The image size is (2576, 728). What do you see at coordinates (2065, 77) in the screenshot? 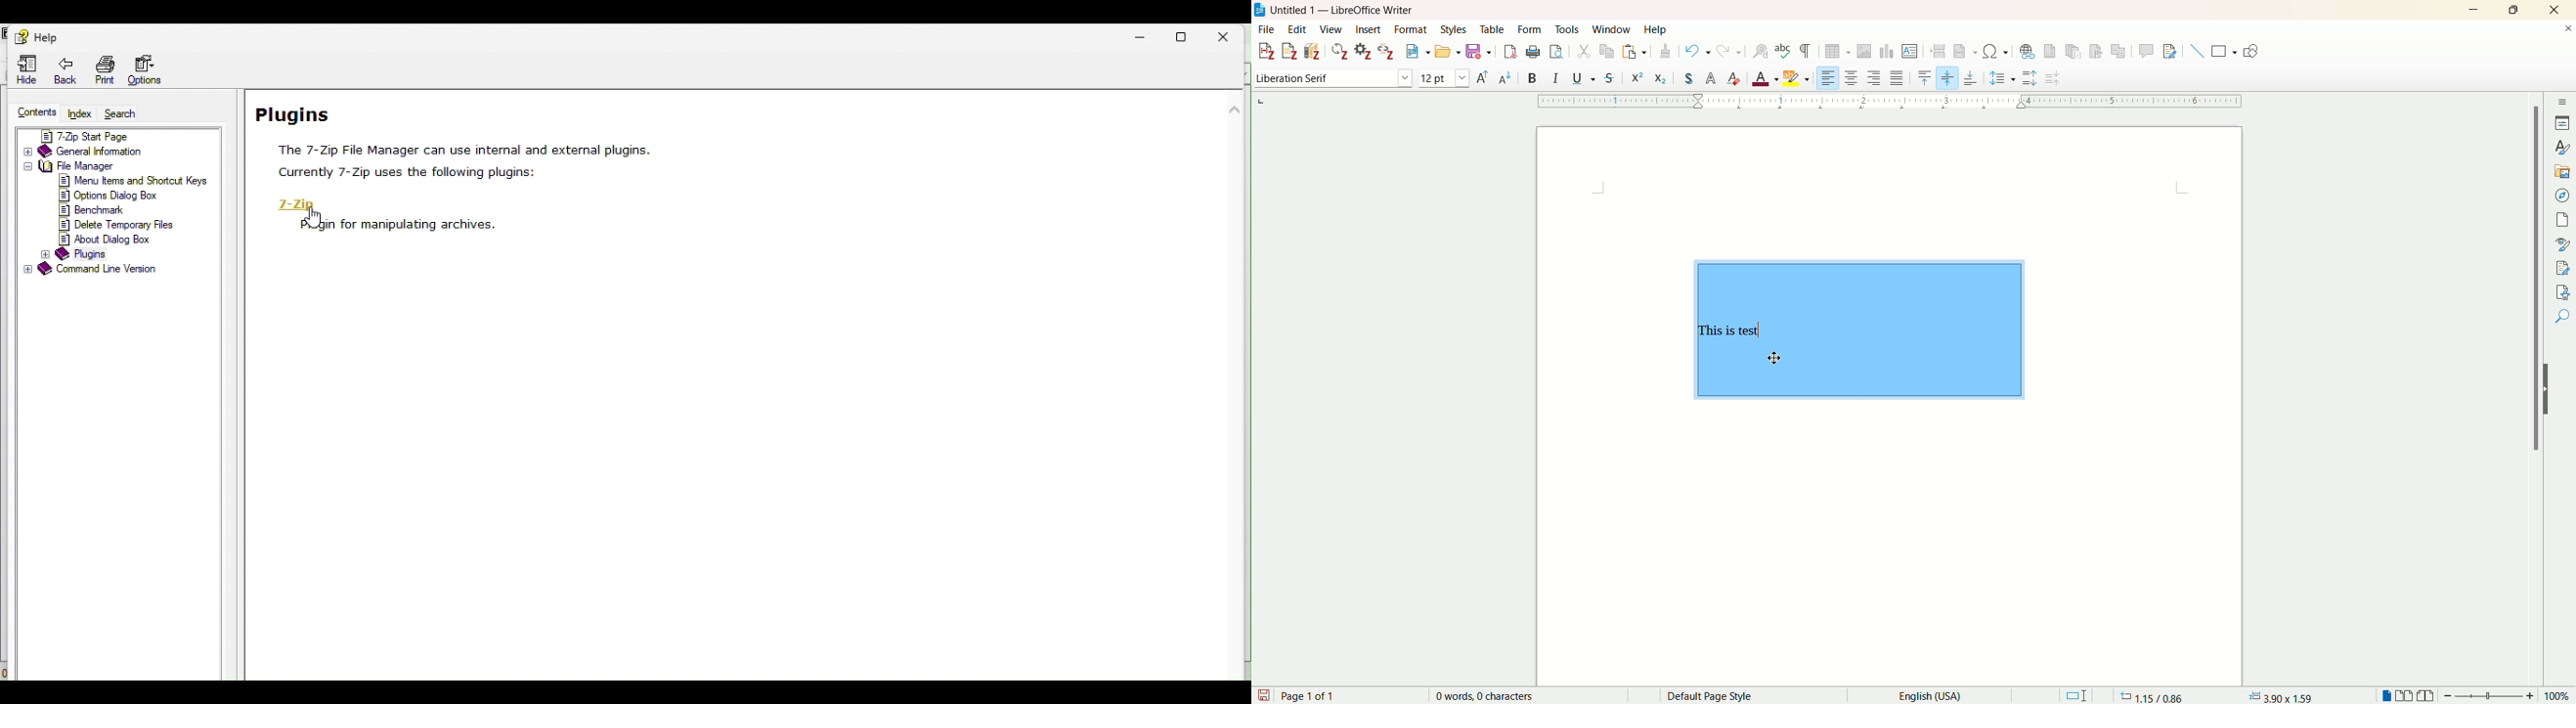
I see `rotate` at bounding box center [2065, 77].